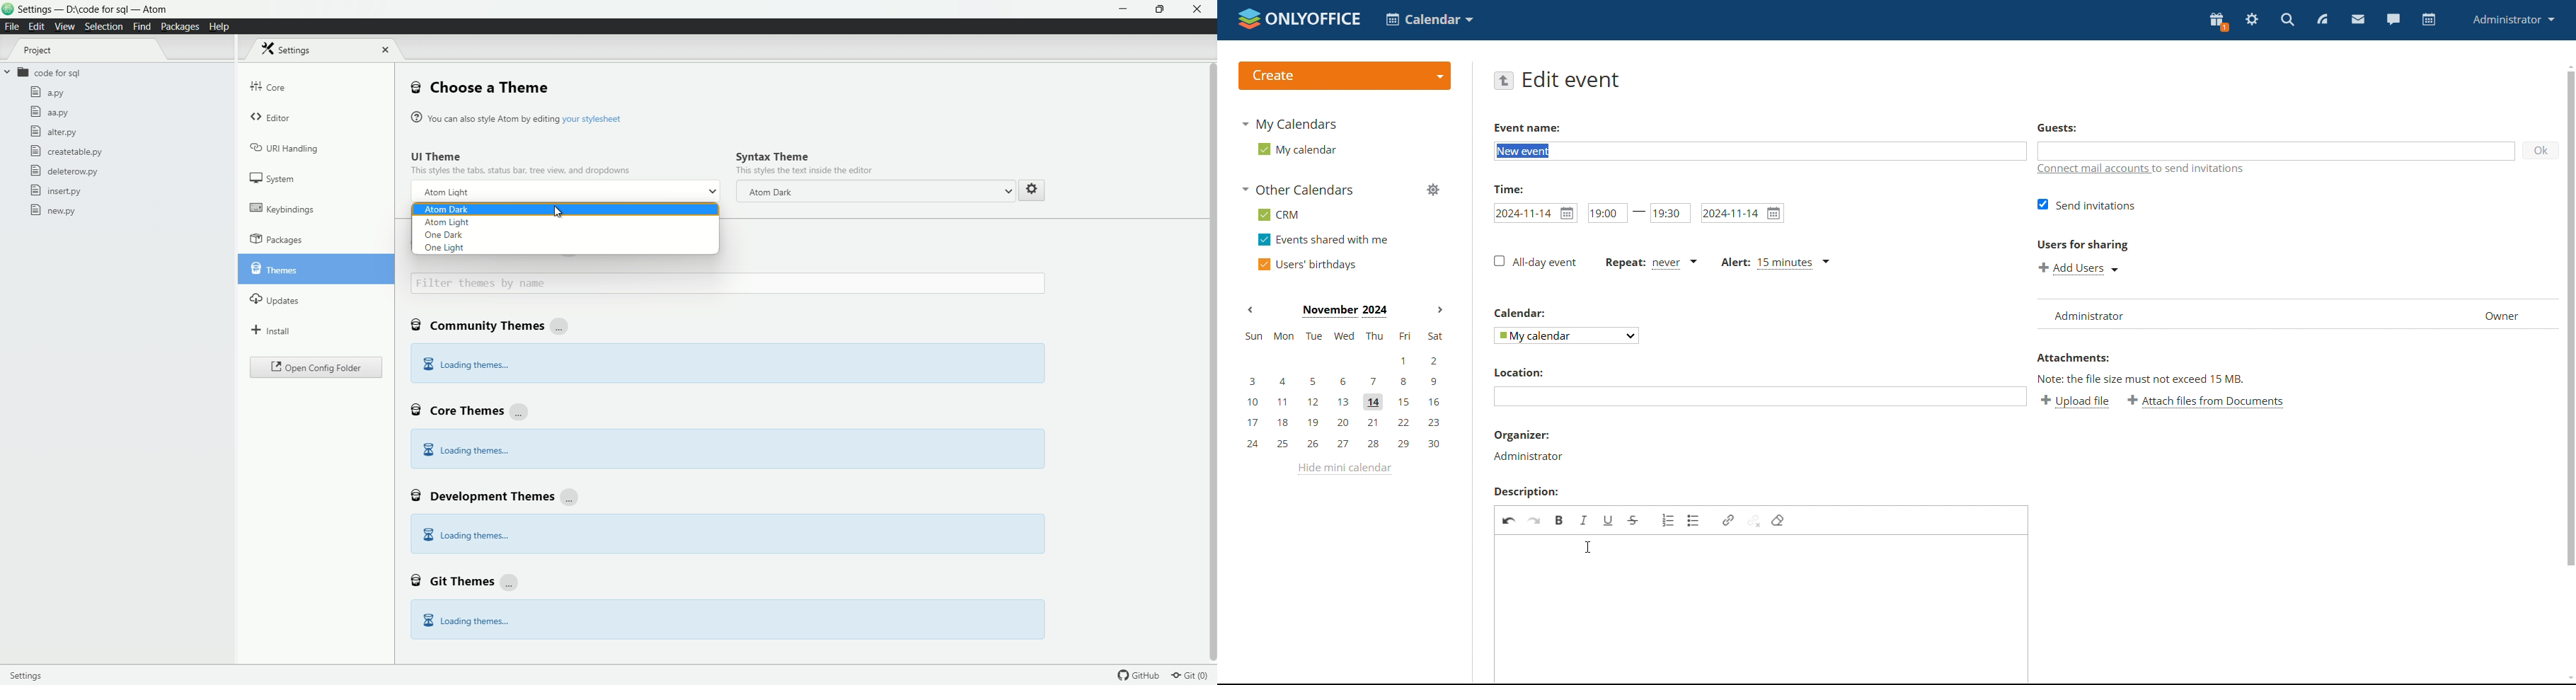  What do you see at coordinates (2204, 402) in the screenshot?
I see `attach file from documents` at bounding box center [2204, 402].